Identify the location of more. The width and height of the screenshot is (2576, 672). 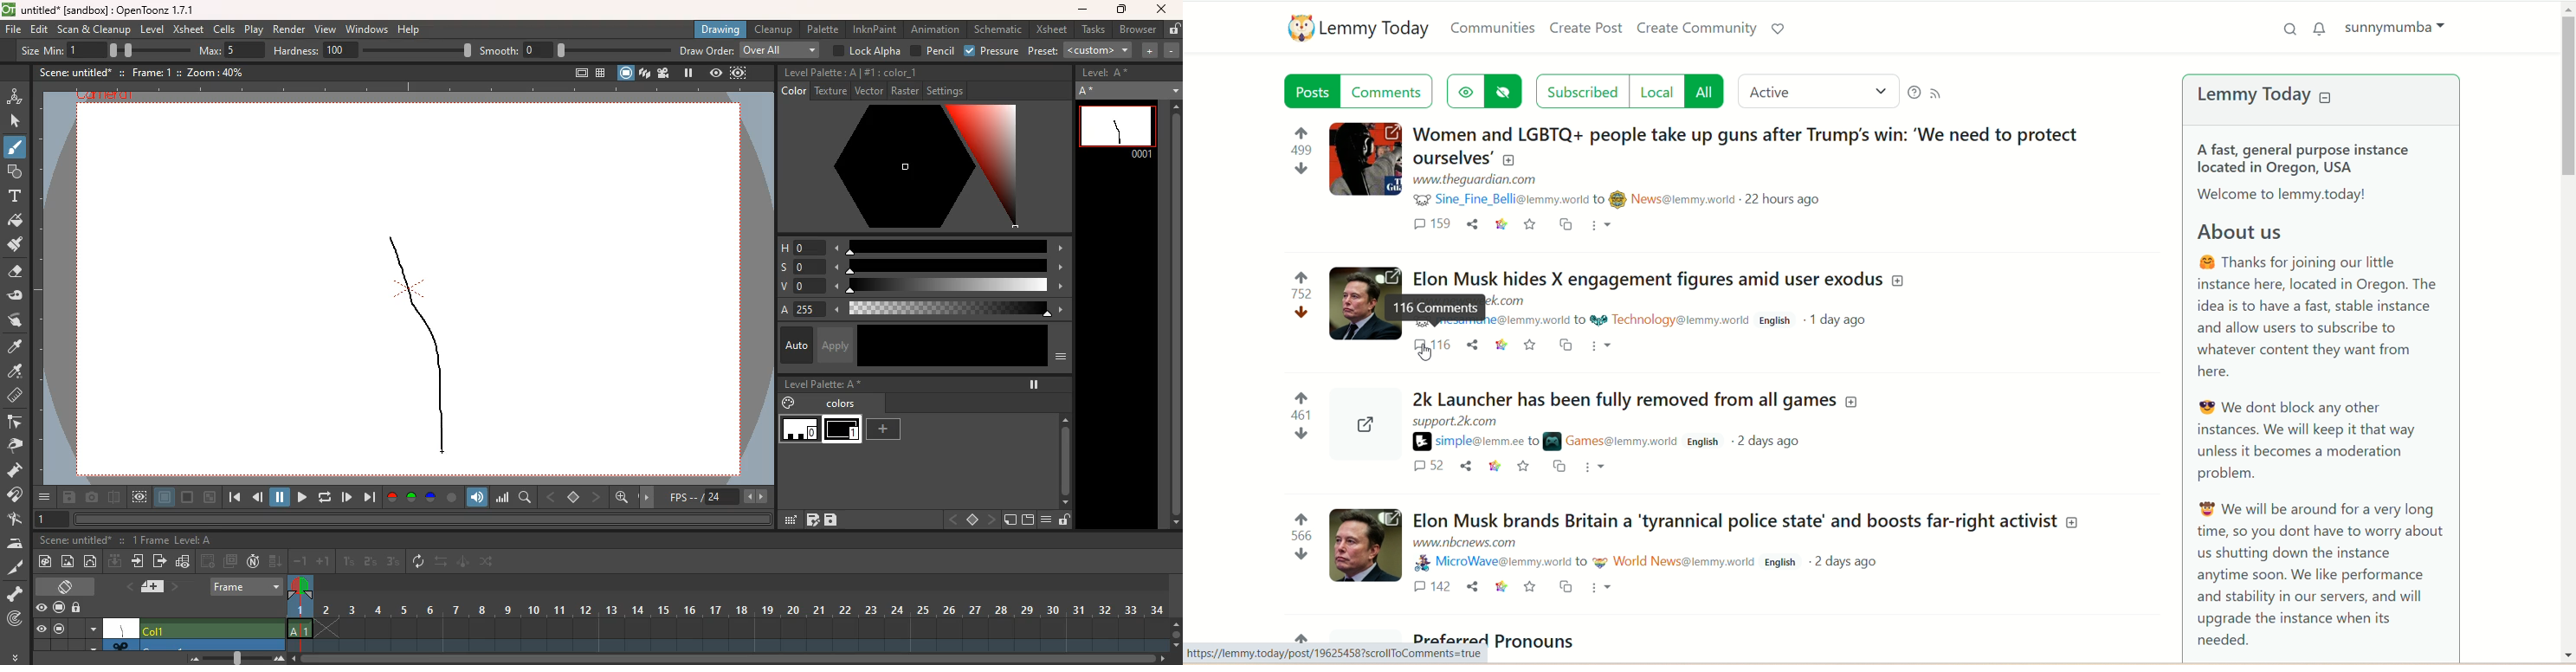
(1151, 51).